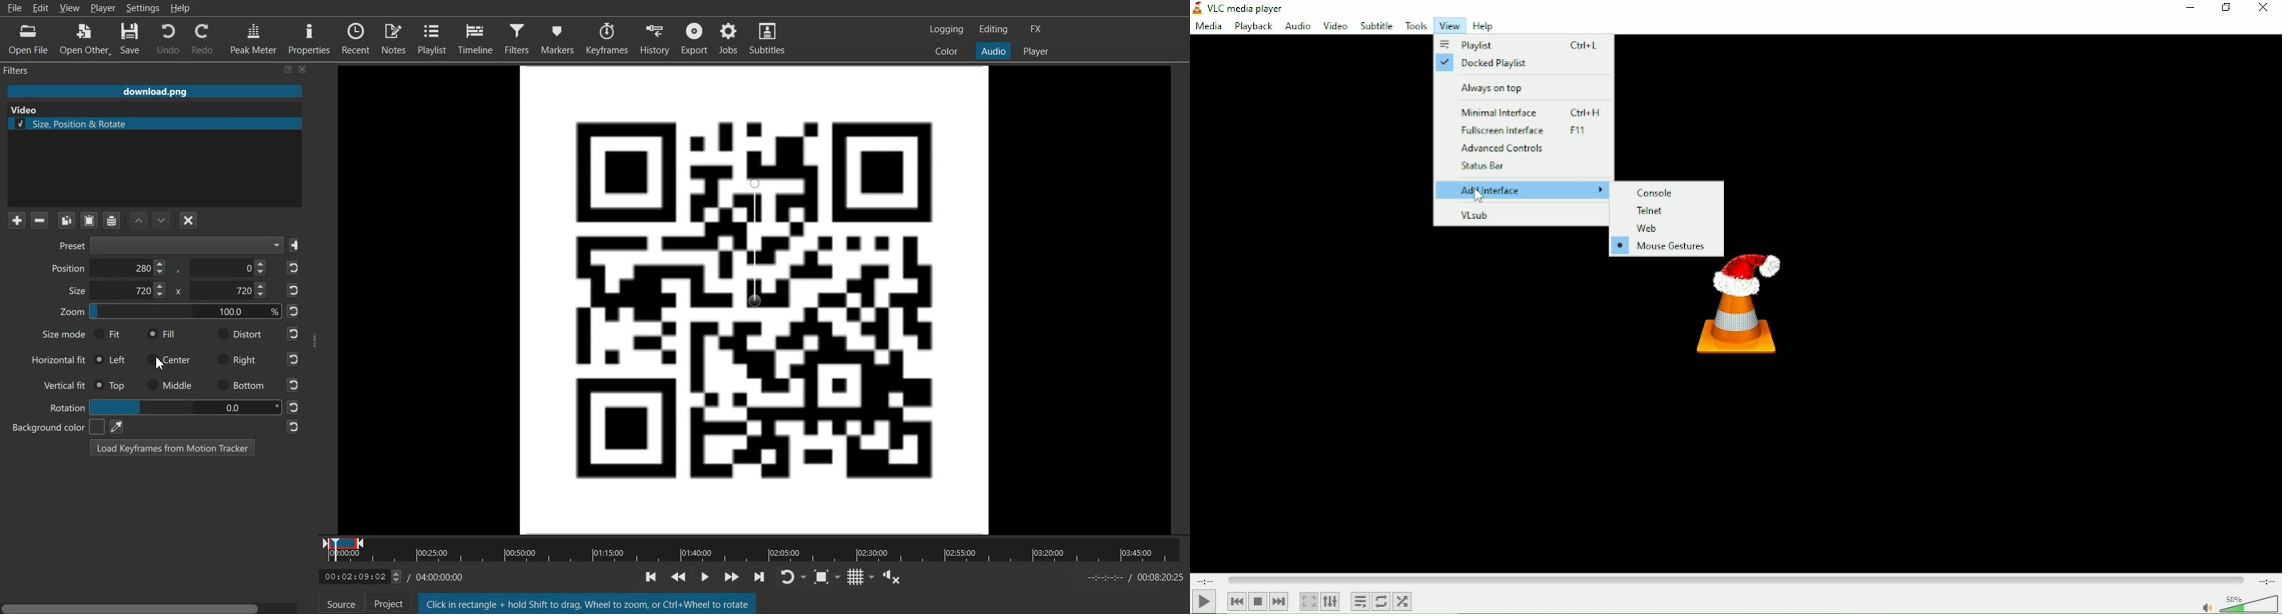  What do you see at coordinates (109, 334) in the screenshot?
I see `Fit` at bounding box center [109, 334].